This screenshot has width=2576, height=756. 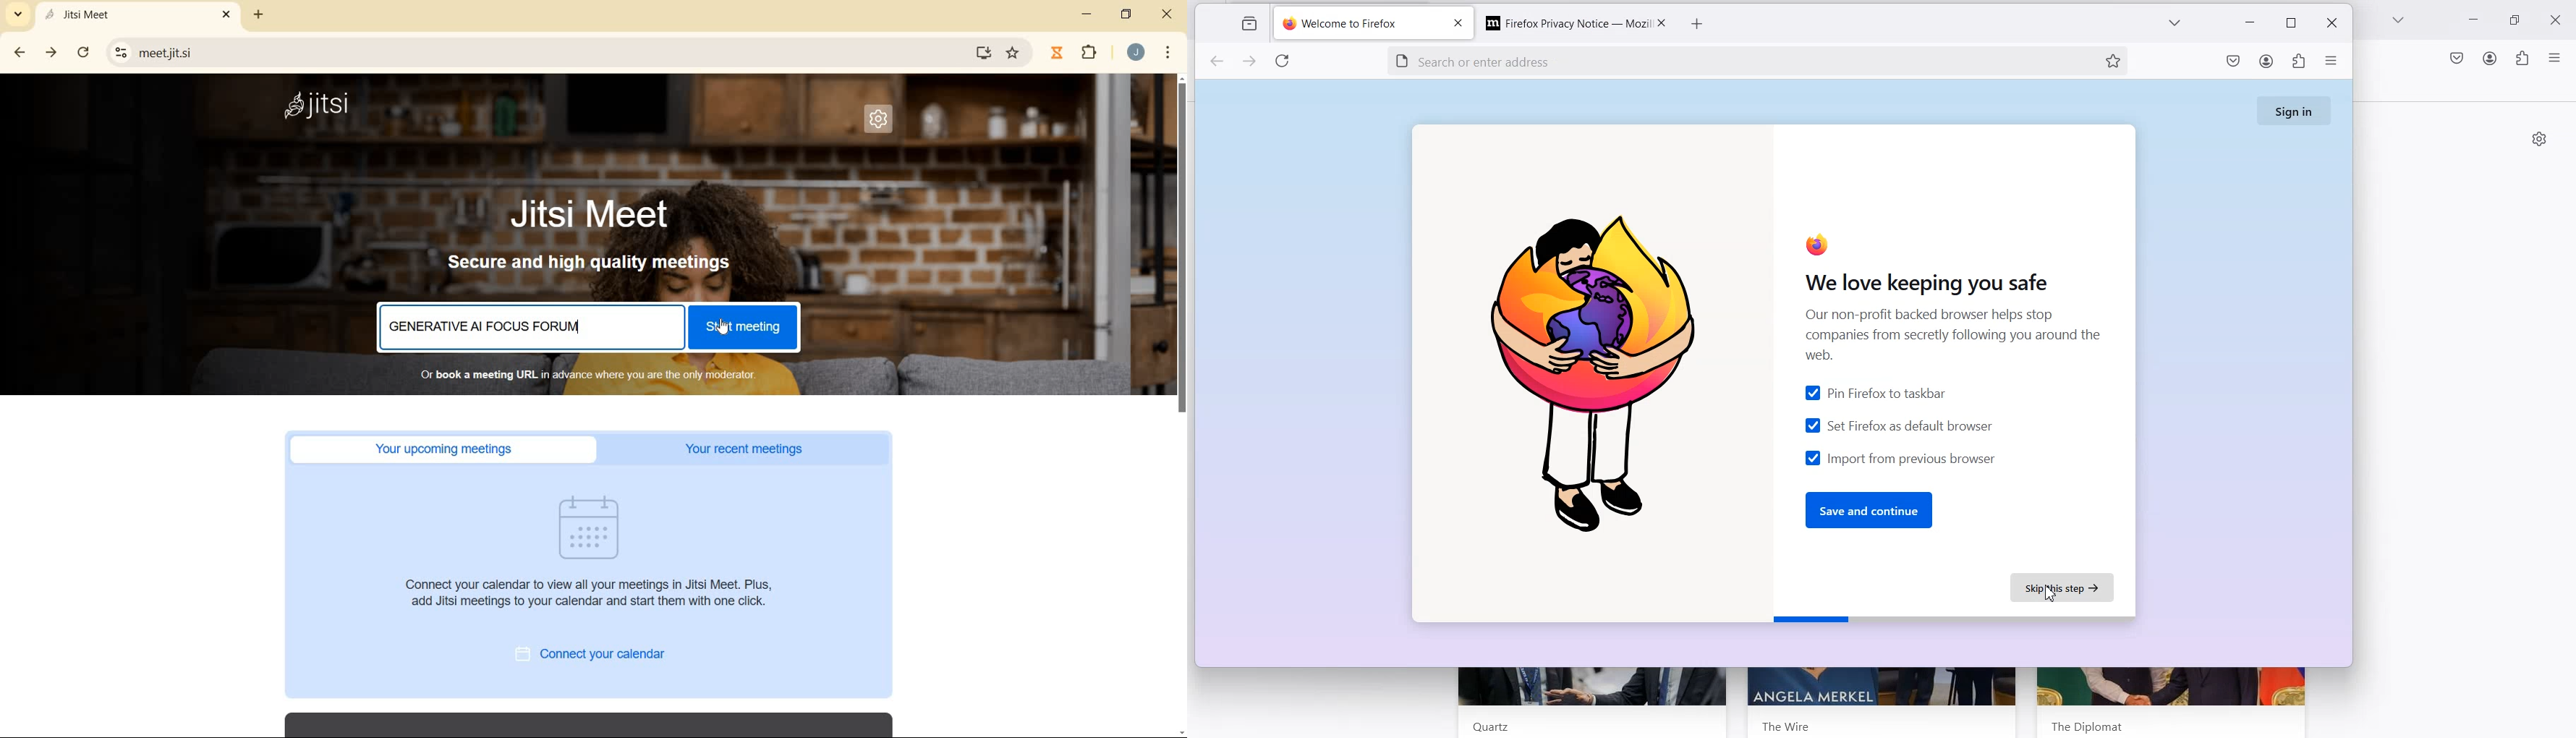 I want to click on Favorite, so click(x=1012, y=55).